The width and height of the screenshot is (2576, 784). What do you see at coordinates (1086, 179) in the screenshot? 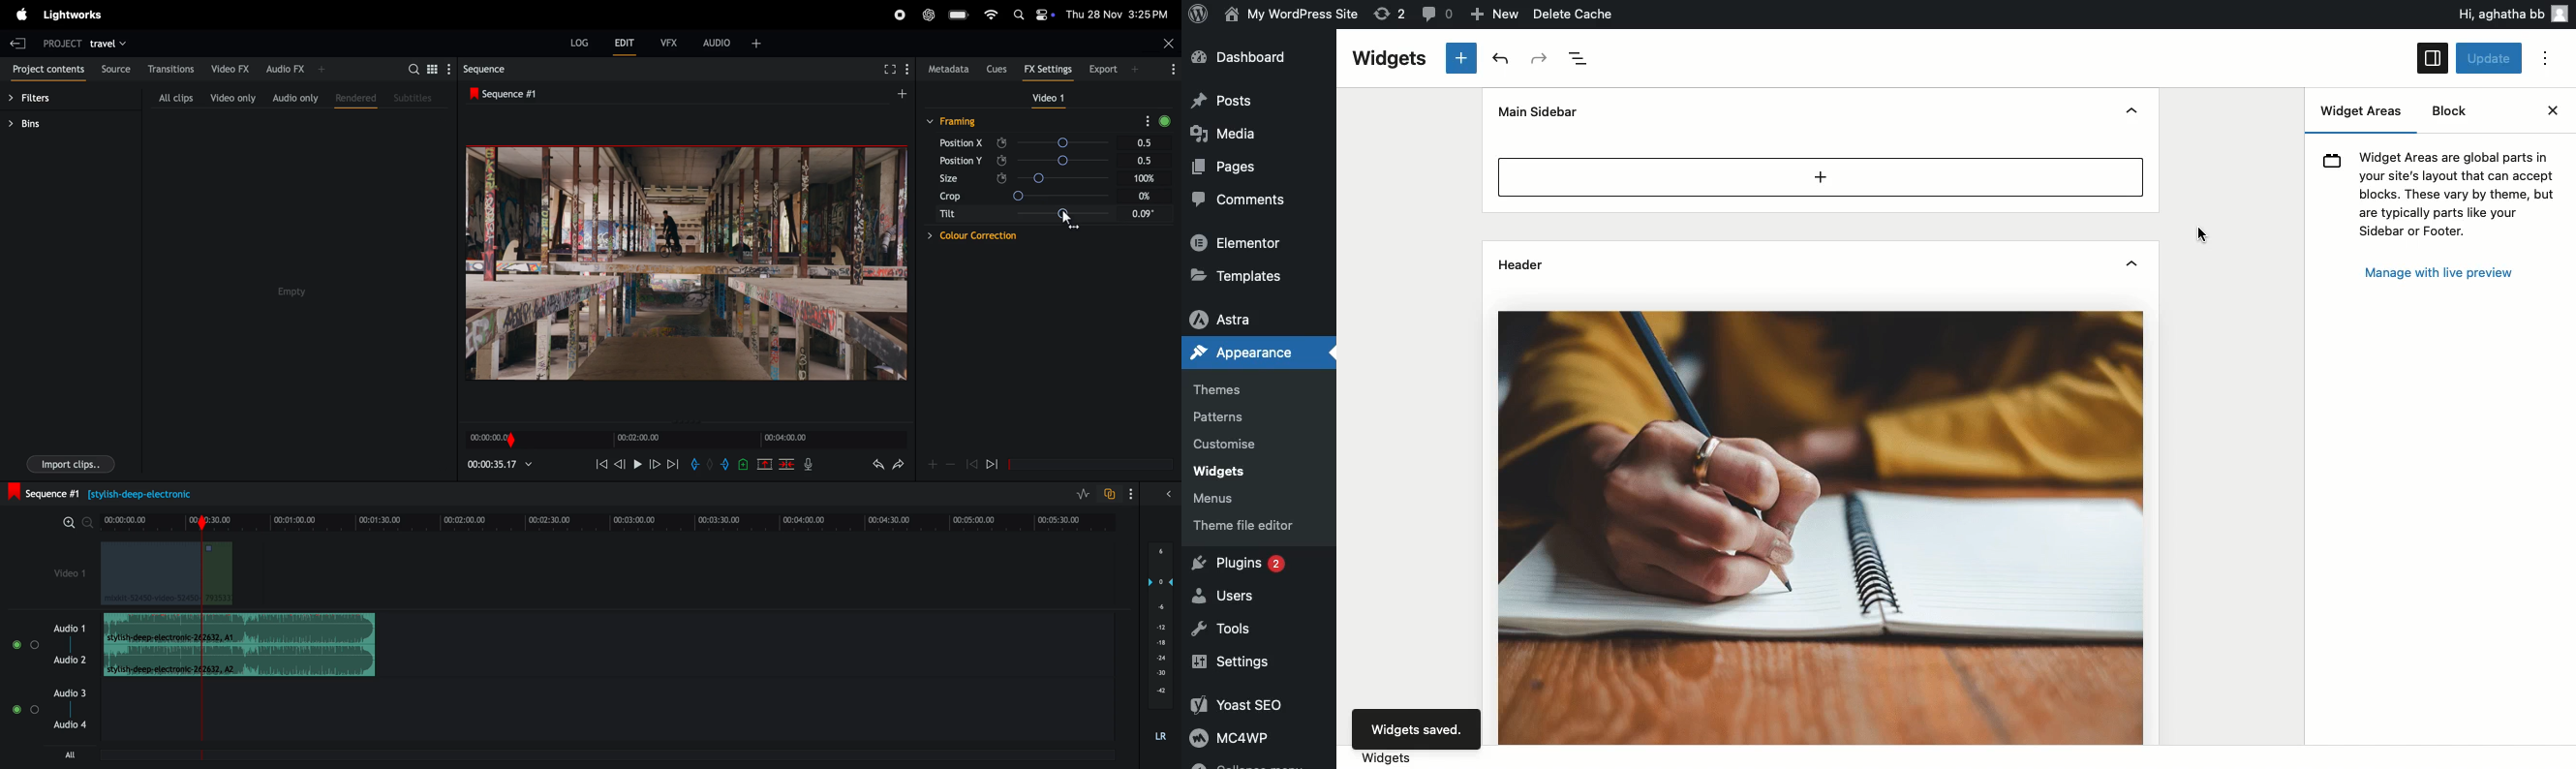
I see `Size slider` at bounding box center [1086, 179].